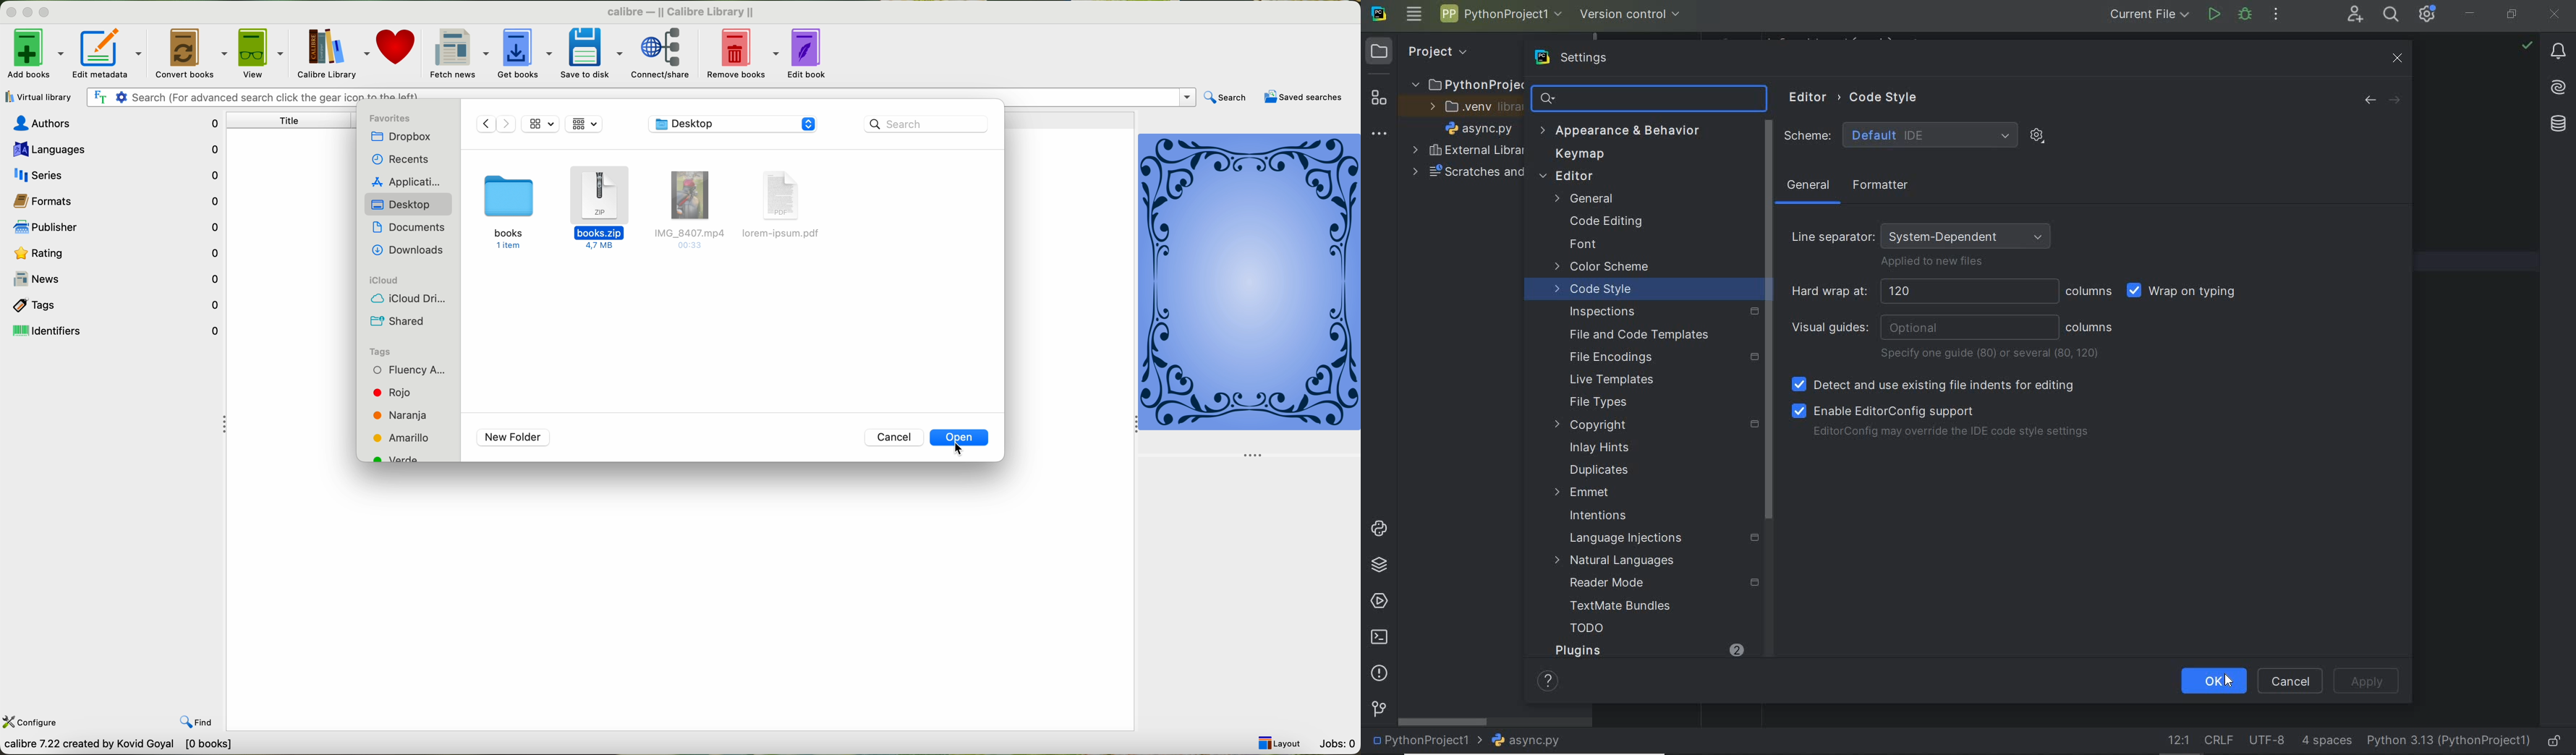  Describe the element at coordinates (407, 182) in the screenshot. I see `applications` at that location.